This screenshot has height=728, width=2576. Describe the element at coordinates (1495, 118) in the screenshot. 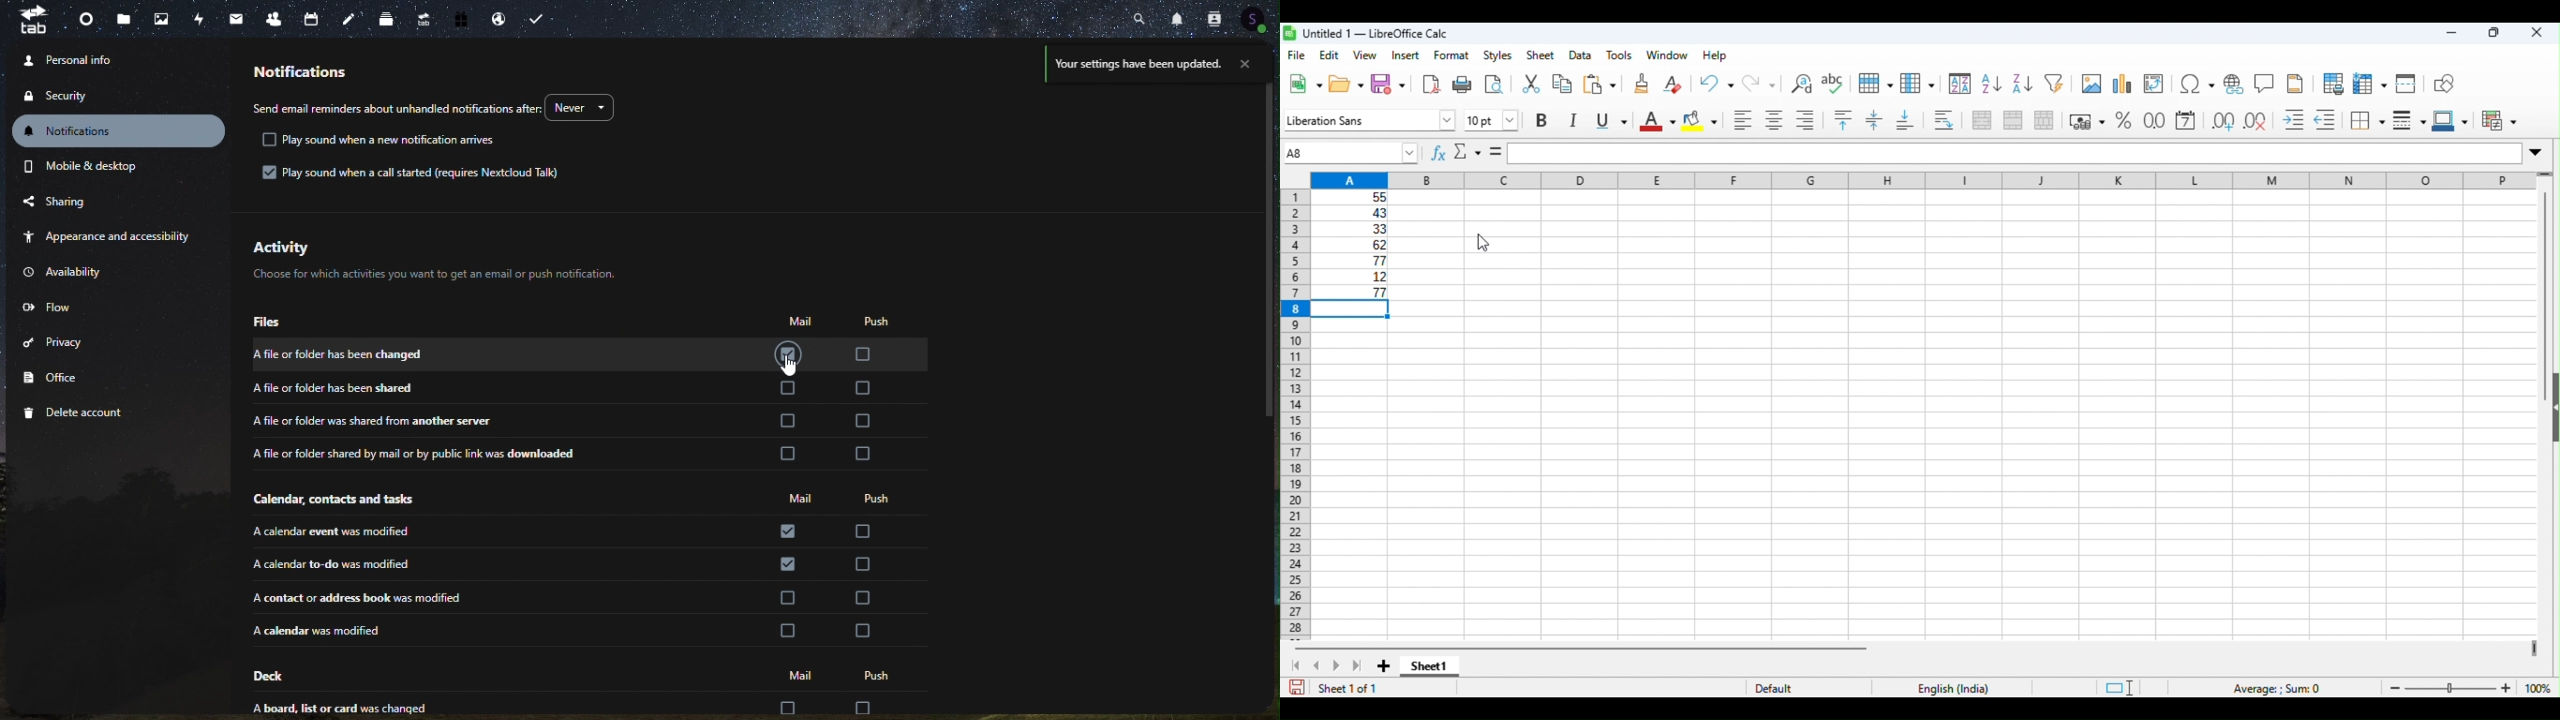

I see `font size` at that location.